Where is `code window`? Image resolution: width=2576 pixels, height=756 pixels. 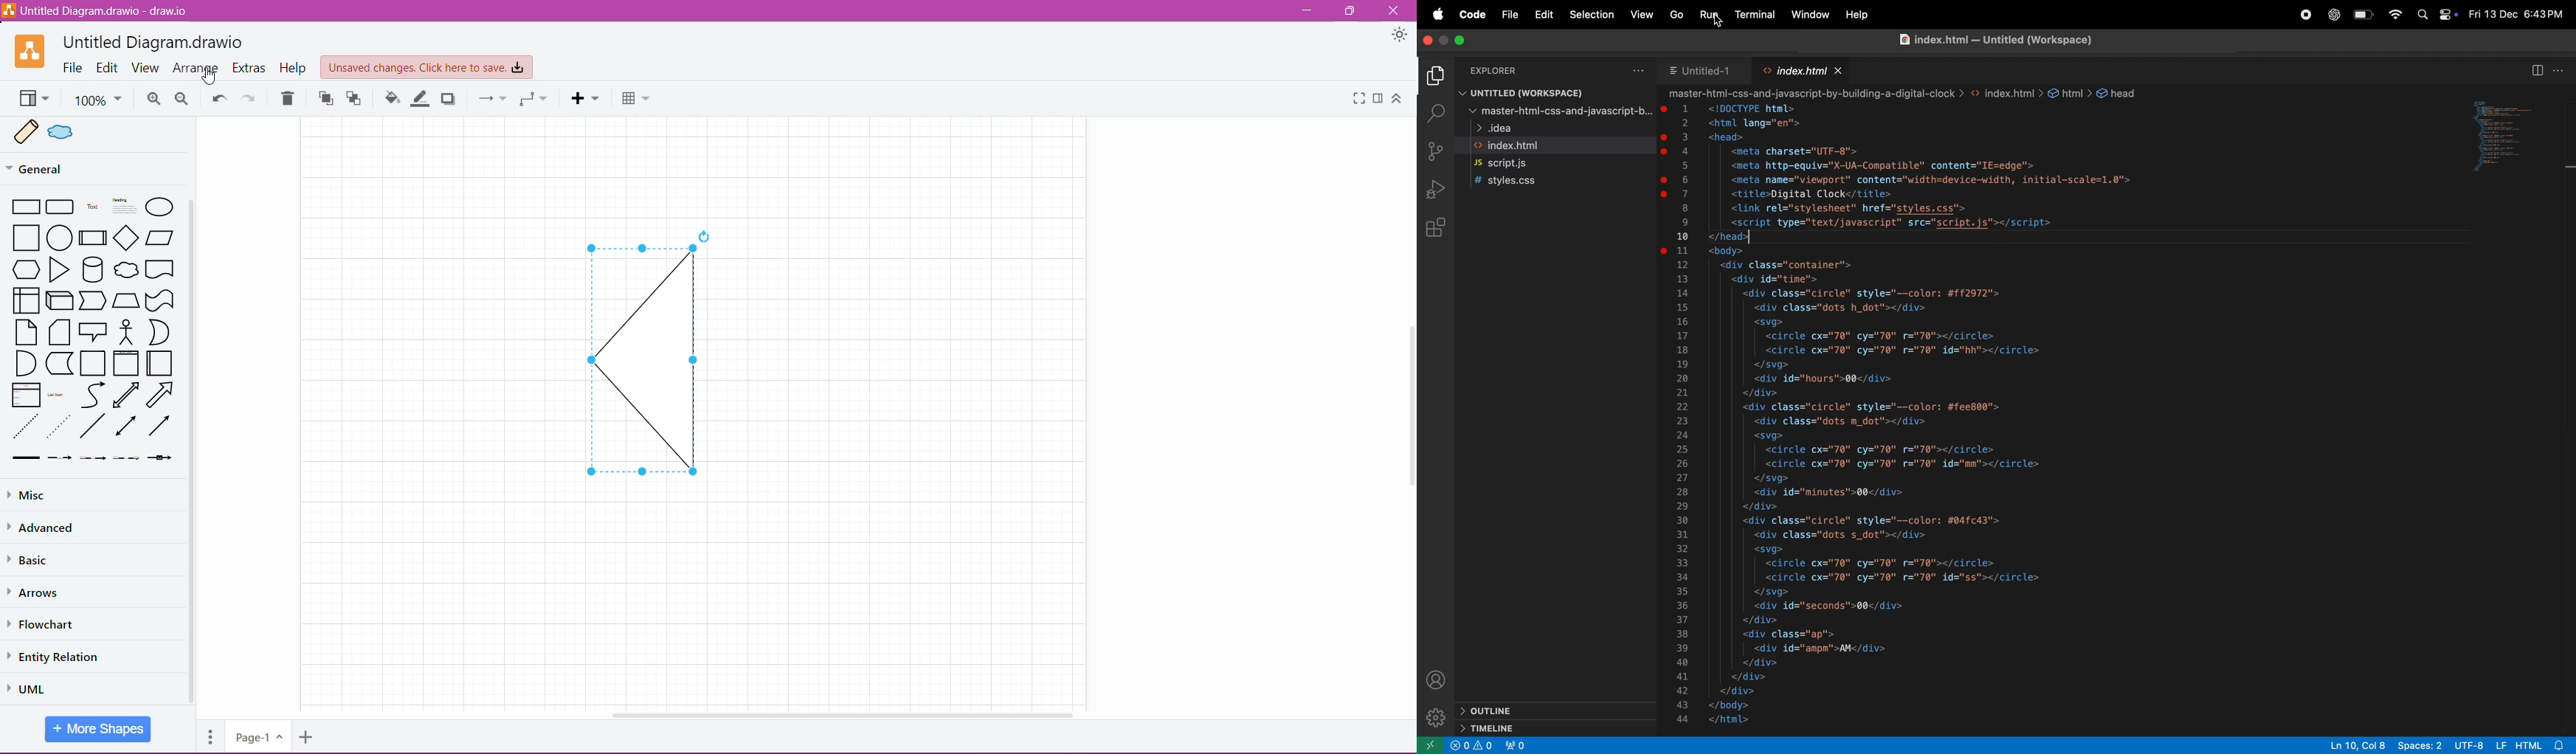
code window is located at coordinates (2520, 134).